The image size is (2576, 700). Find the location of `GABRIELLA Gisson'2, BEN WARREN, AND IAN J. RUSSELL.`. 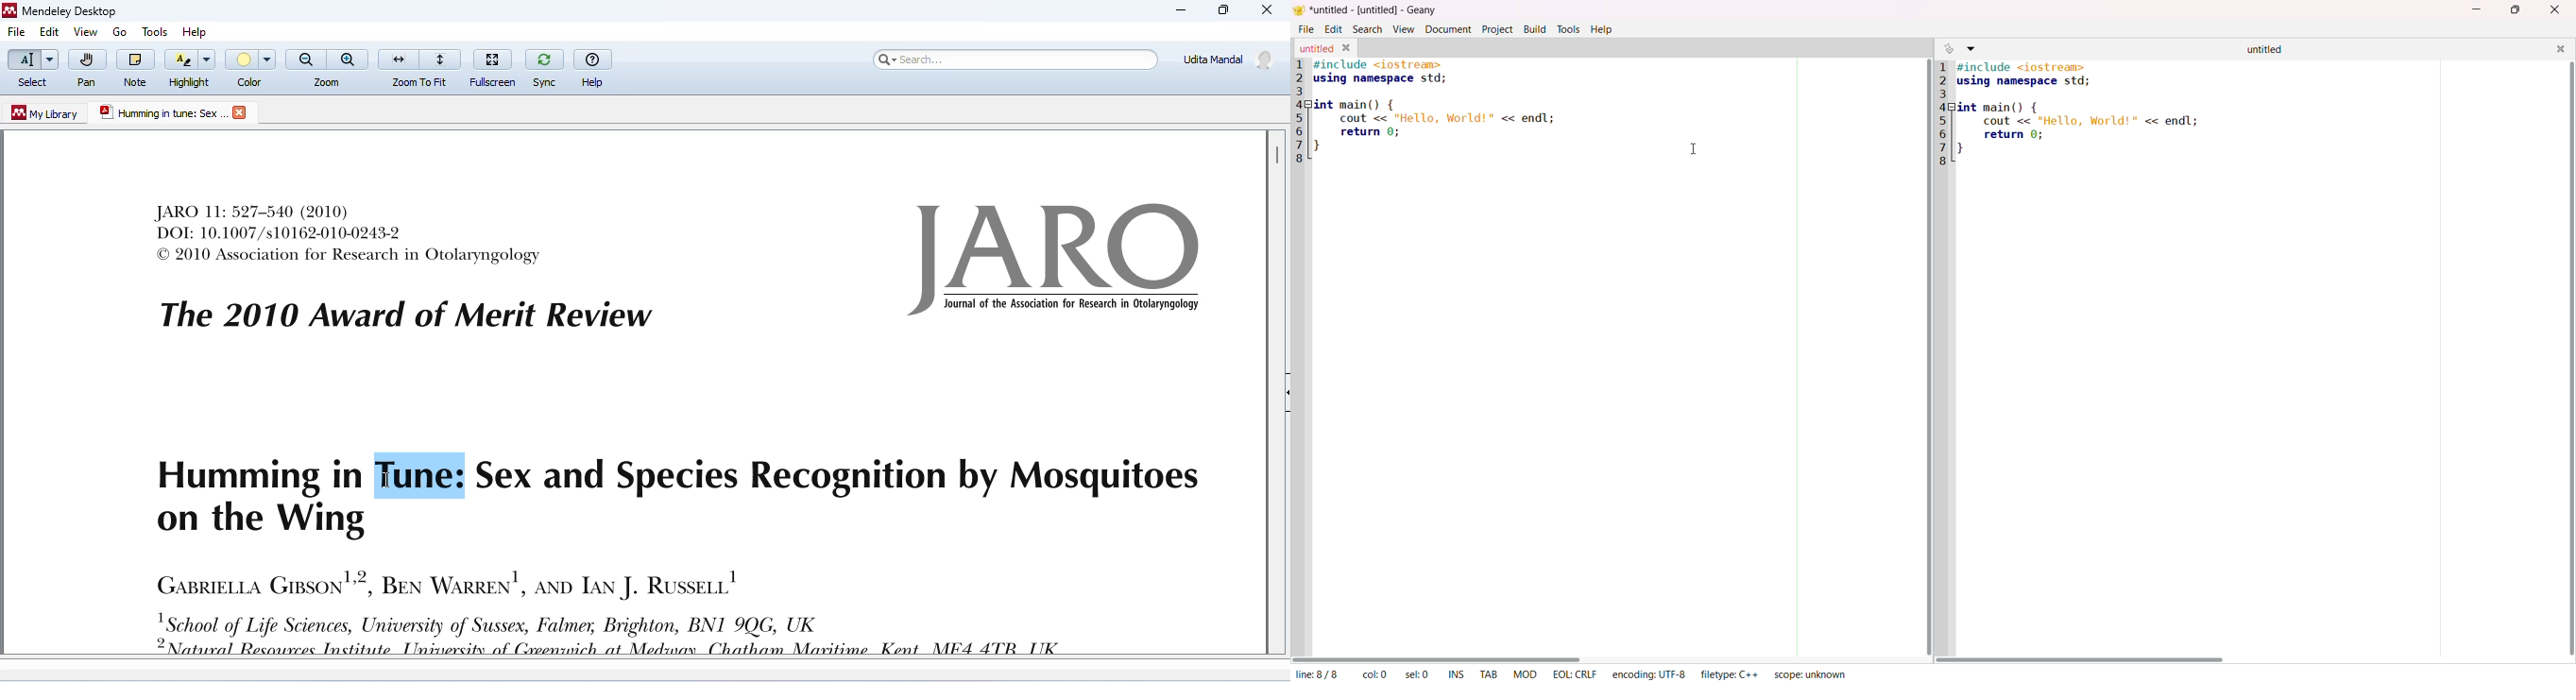

GABRIELLA Gisson'2, BEN WARREN, AND IAN J. RUSSELL. is located at coordinates (446, 582).